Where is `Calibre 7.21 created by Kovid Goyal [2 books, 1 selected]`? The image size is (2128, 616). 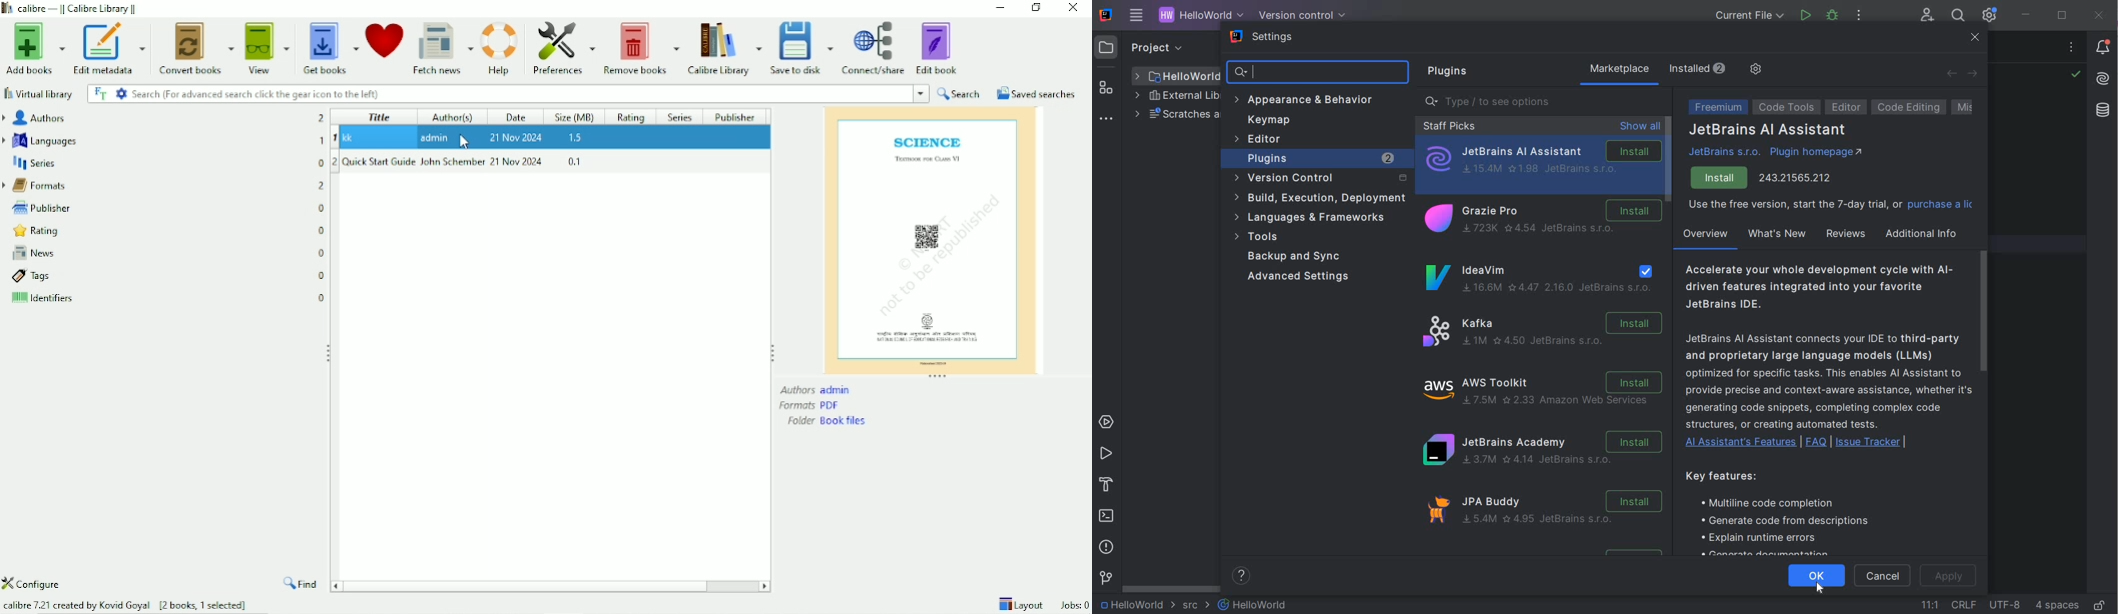 Calibre 7.21 created by Kovid Goyal [2 books, 1 selected] is located at coordinates (127, 605).